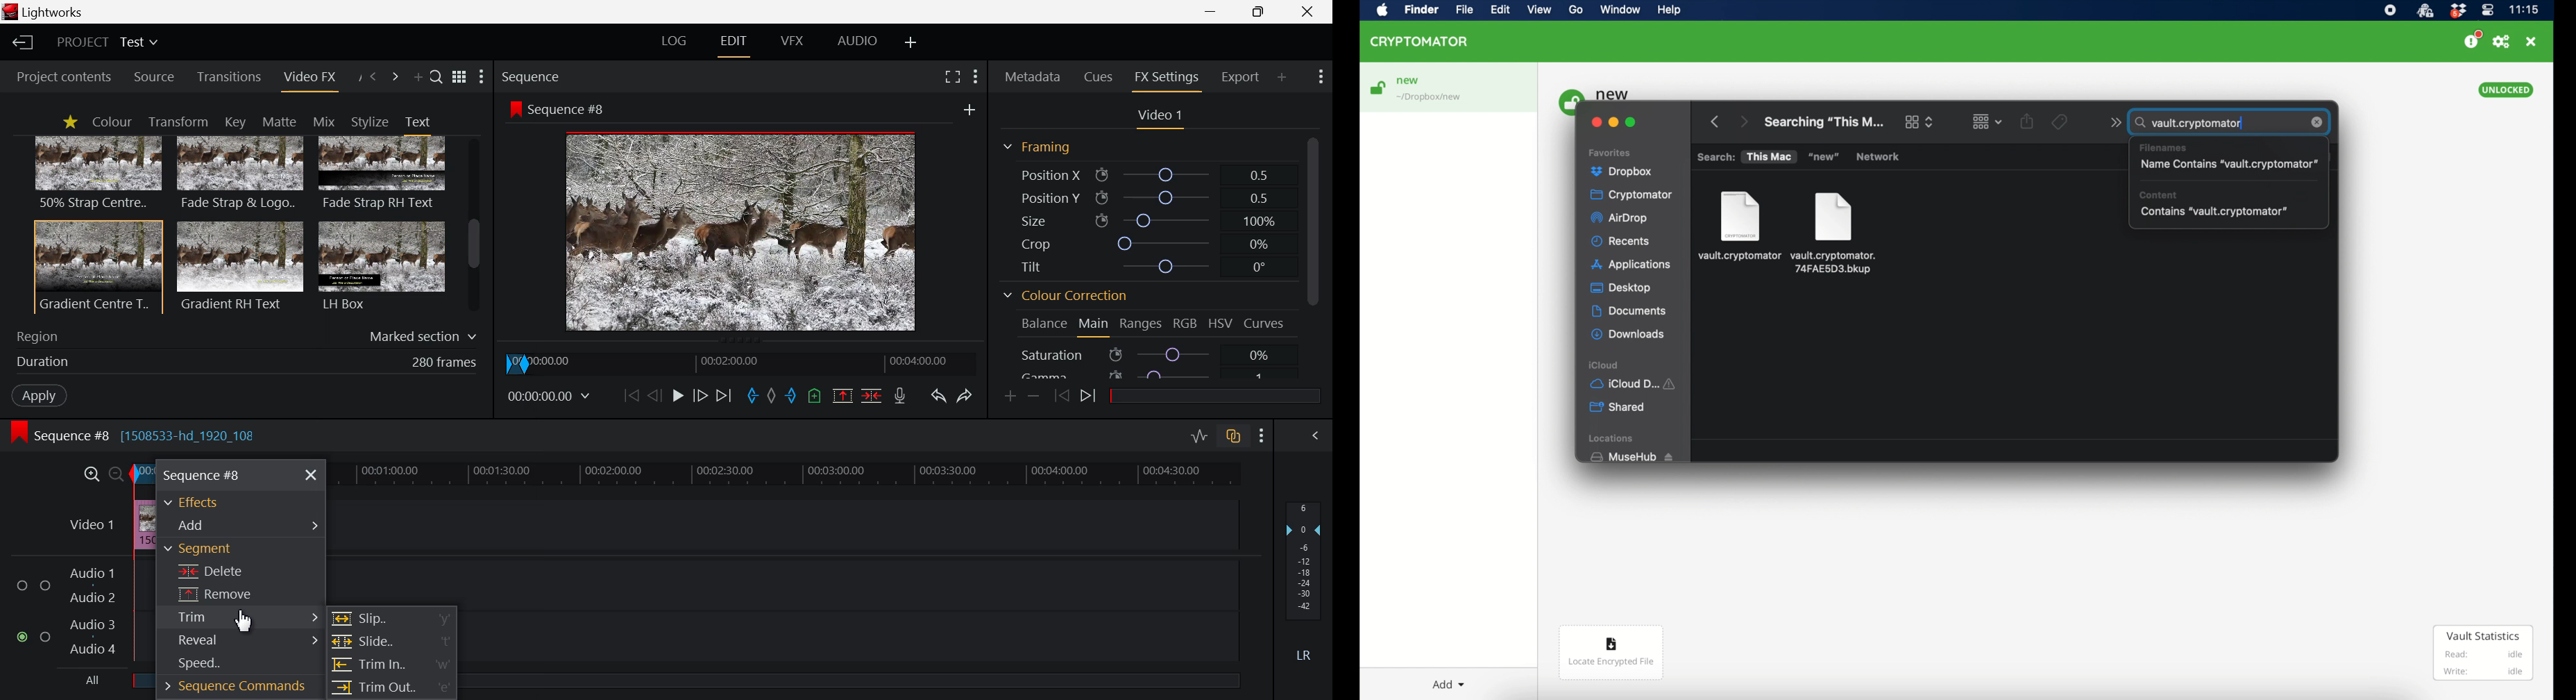 The image size is (2576, 700). Describe the element at coordinates (203, 474) in the screenshot. I see `Sequence #8 Menu` at that location.